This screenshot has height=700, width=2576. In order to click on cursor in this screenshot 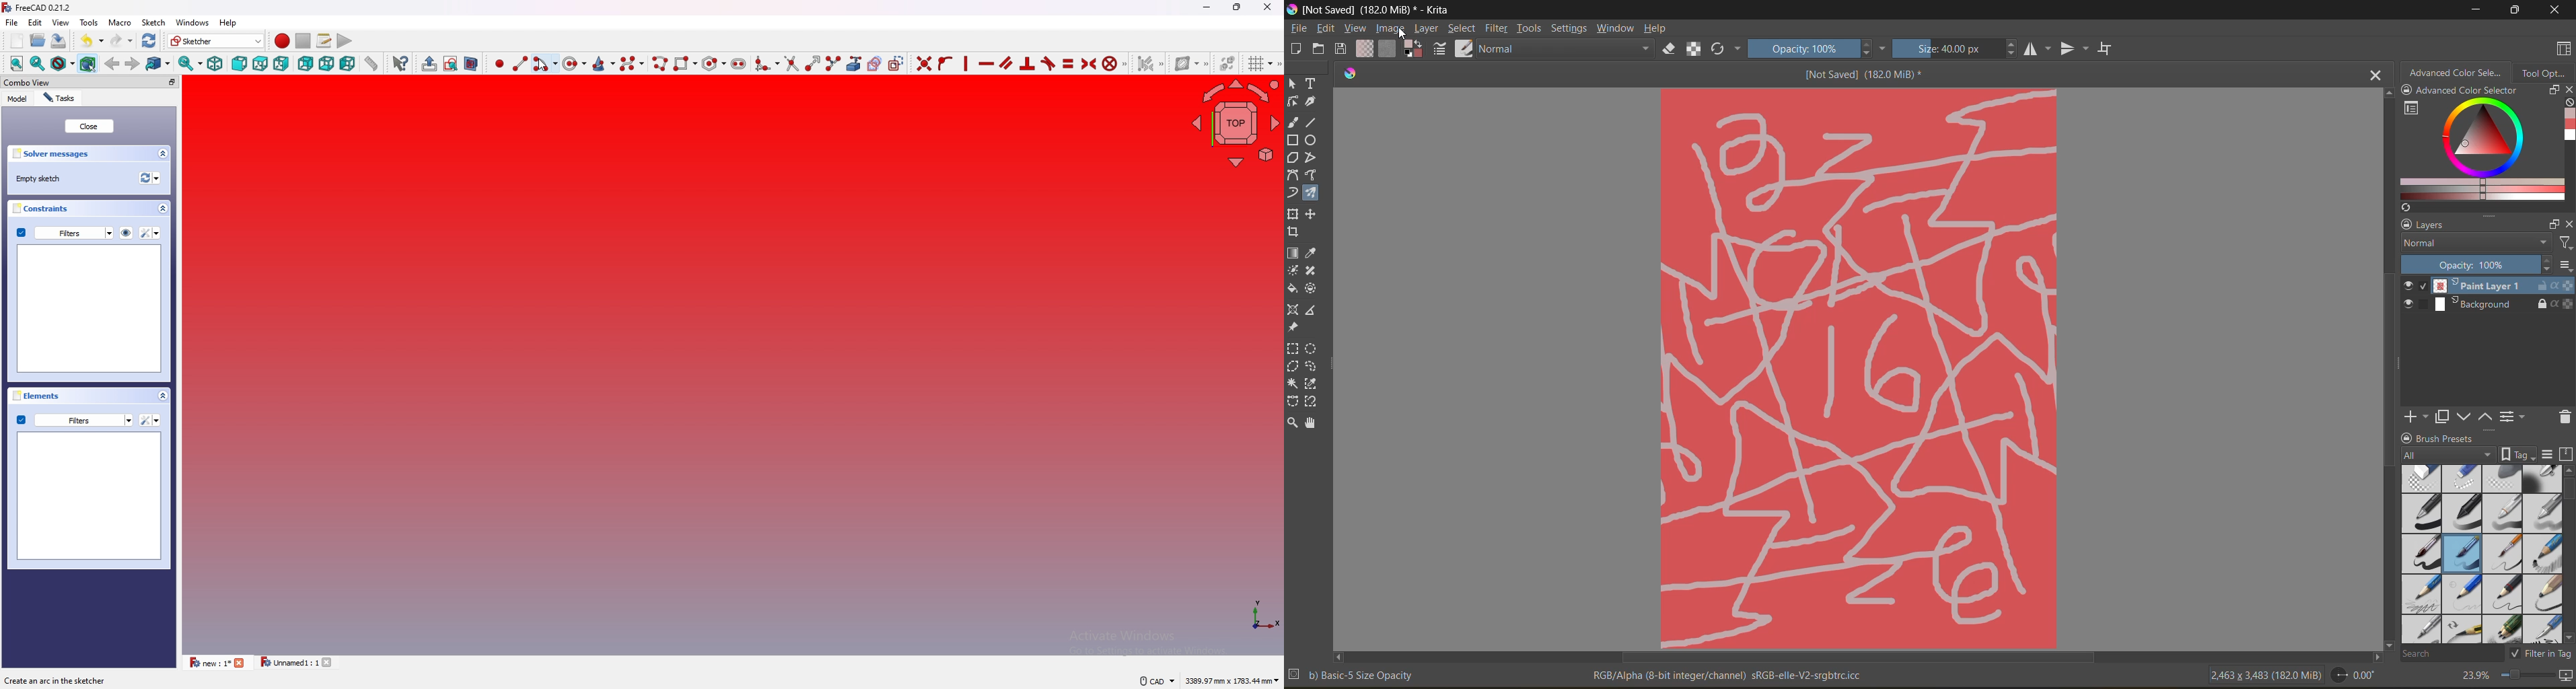, I will do `click(543, 65)`.